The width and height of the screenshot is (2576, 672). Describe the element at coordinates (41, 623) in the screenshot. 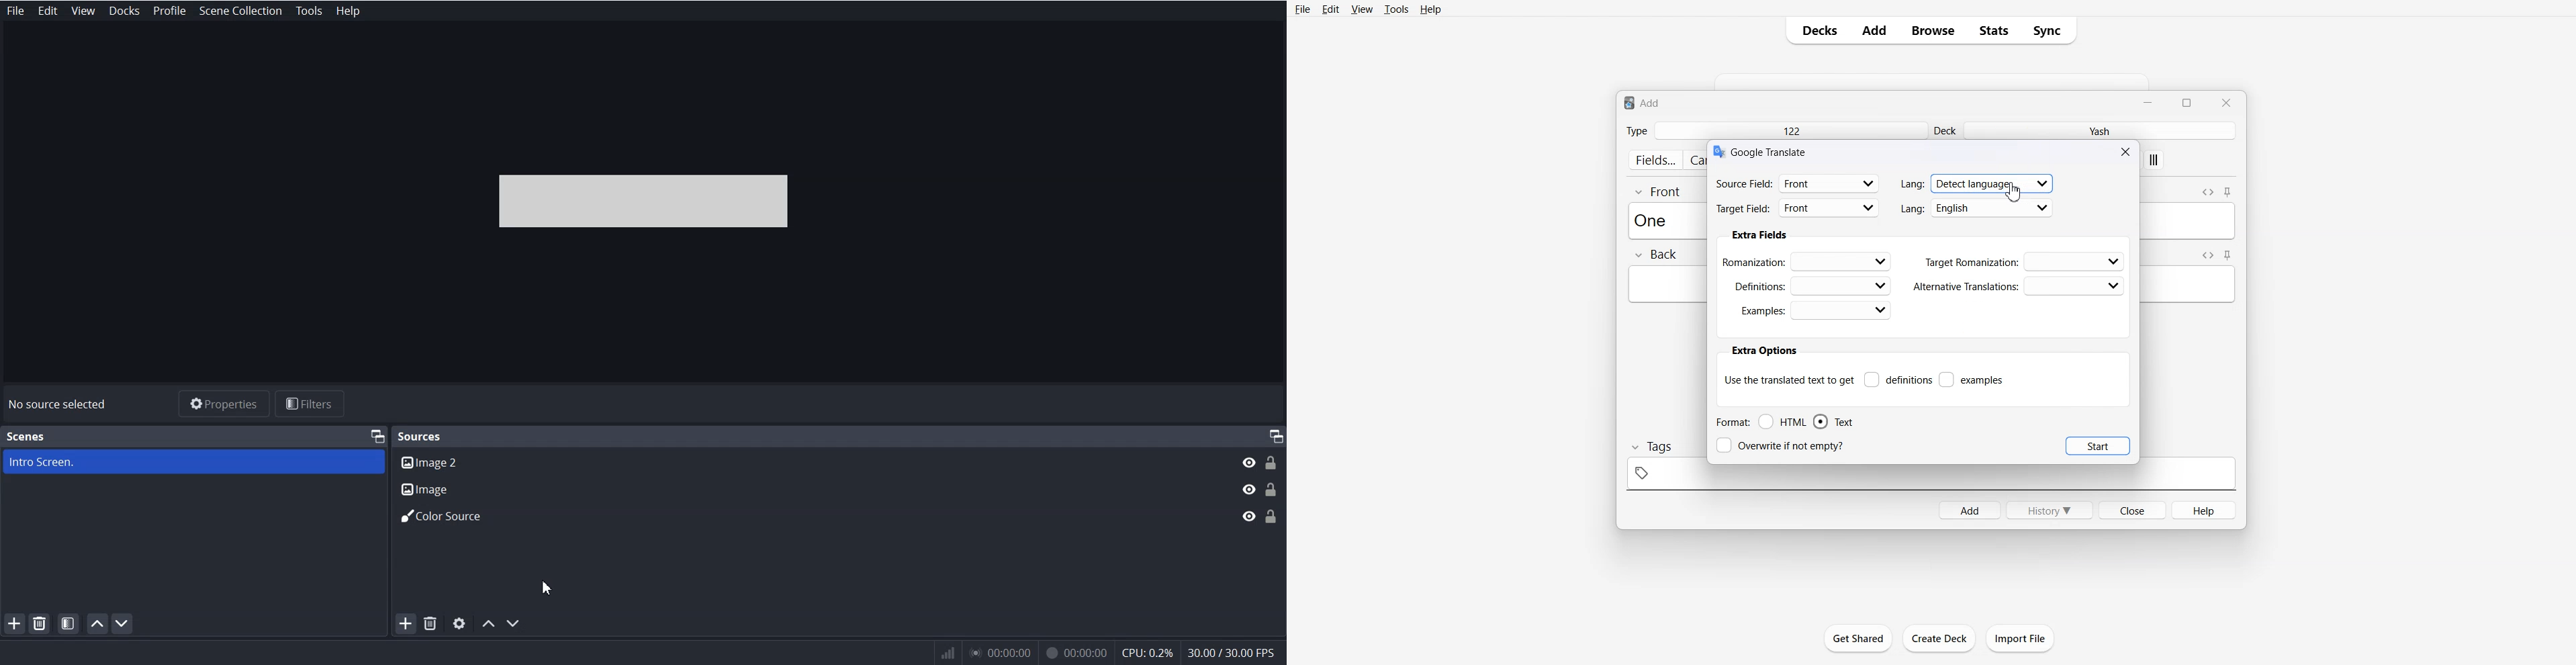

I see `Remove Selected Scene` at that location.